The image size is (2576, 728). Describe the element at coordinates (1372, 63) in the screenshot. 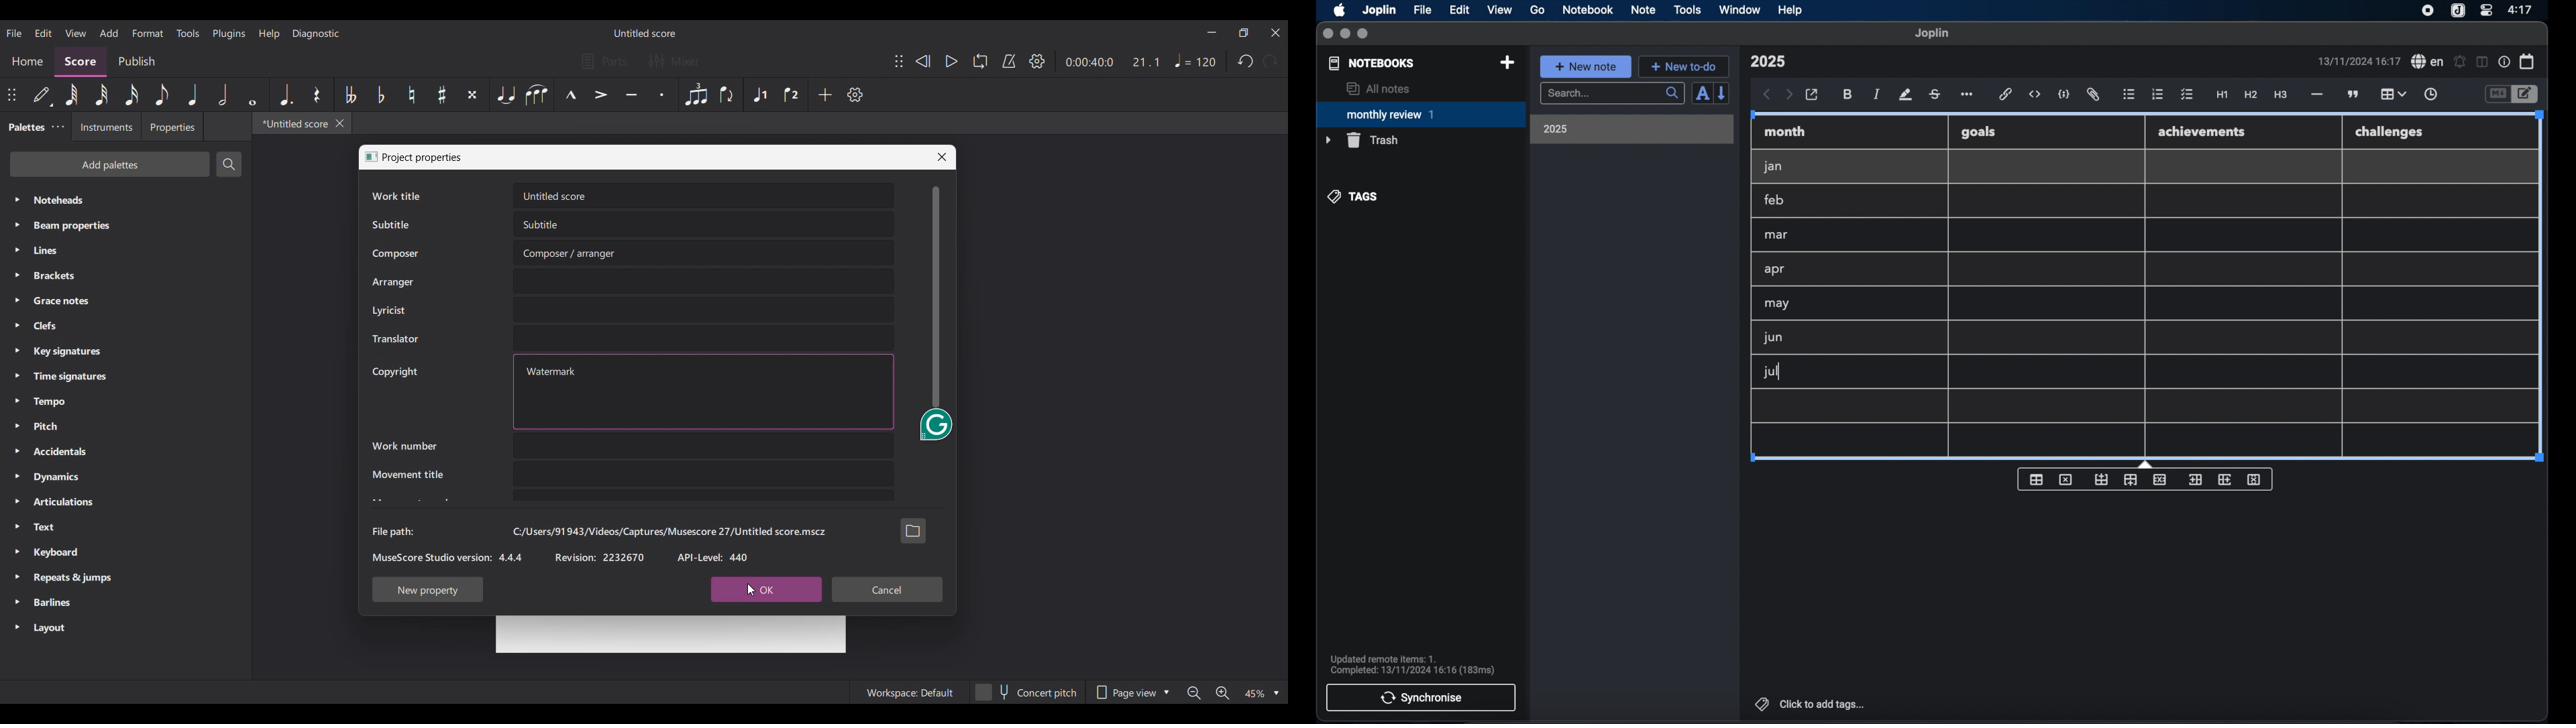

I see `notebooks` at that location.